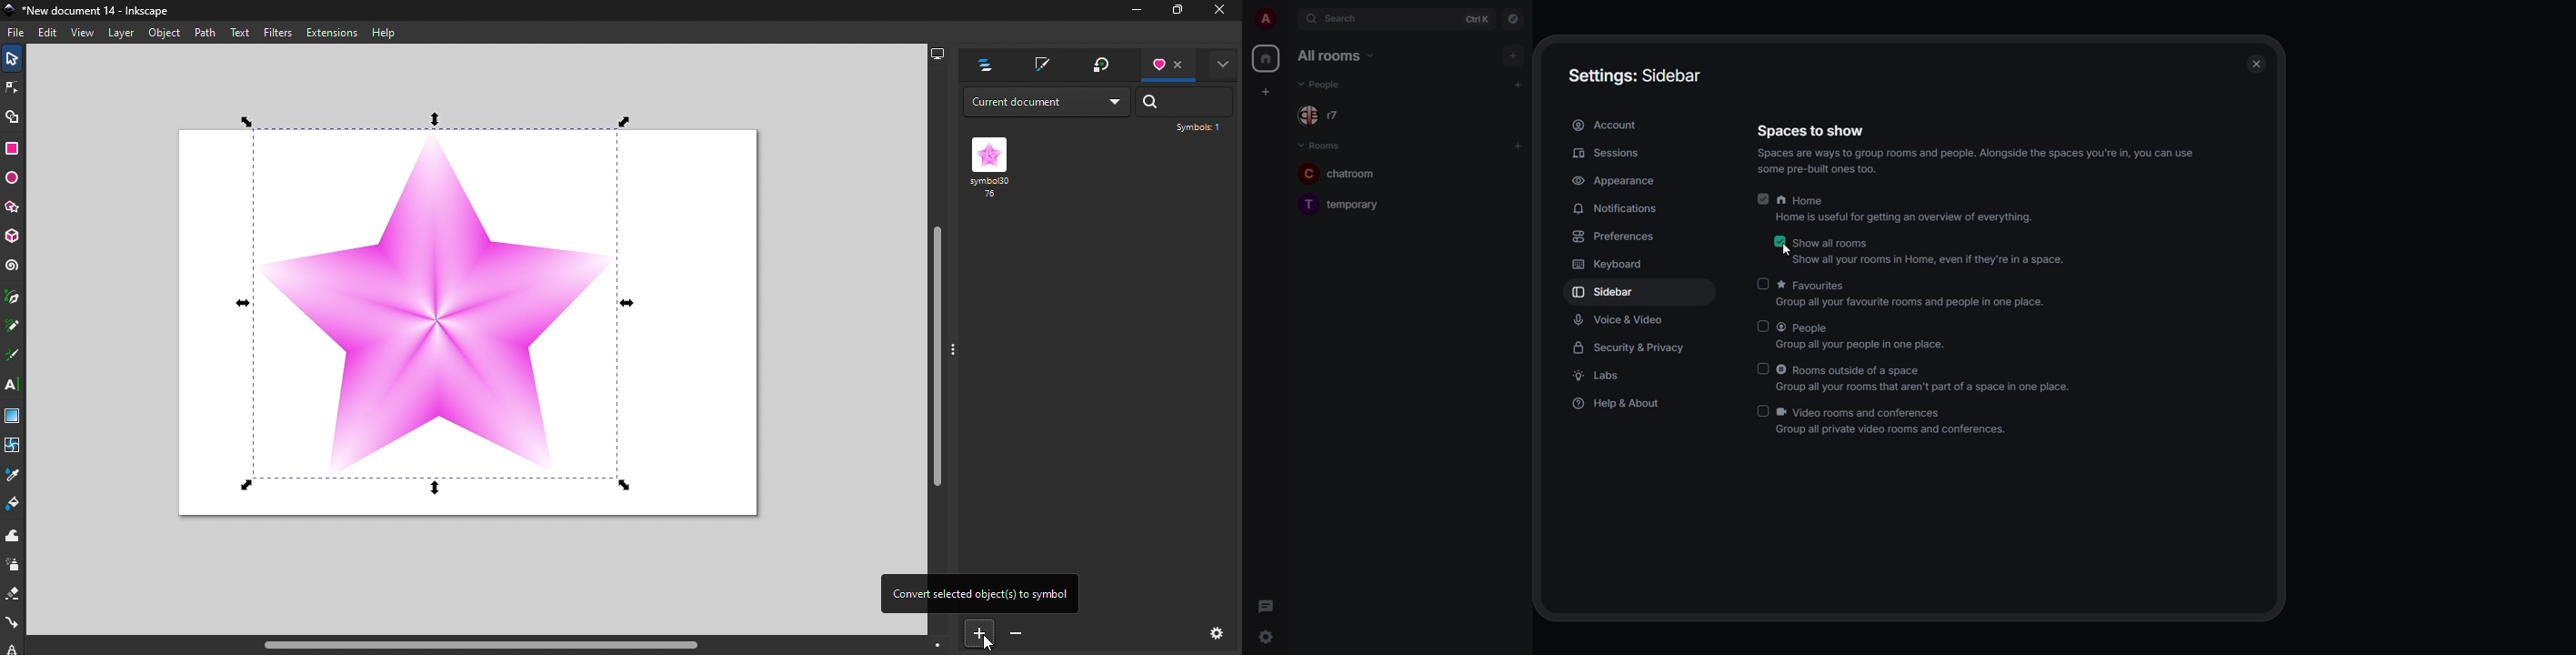 Image resolution: width=2576 pixels, height=672 pixels. I want to click on help & about, so click(1624, 405).